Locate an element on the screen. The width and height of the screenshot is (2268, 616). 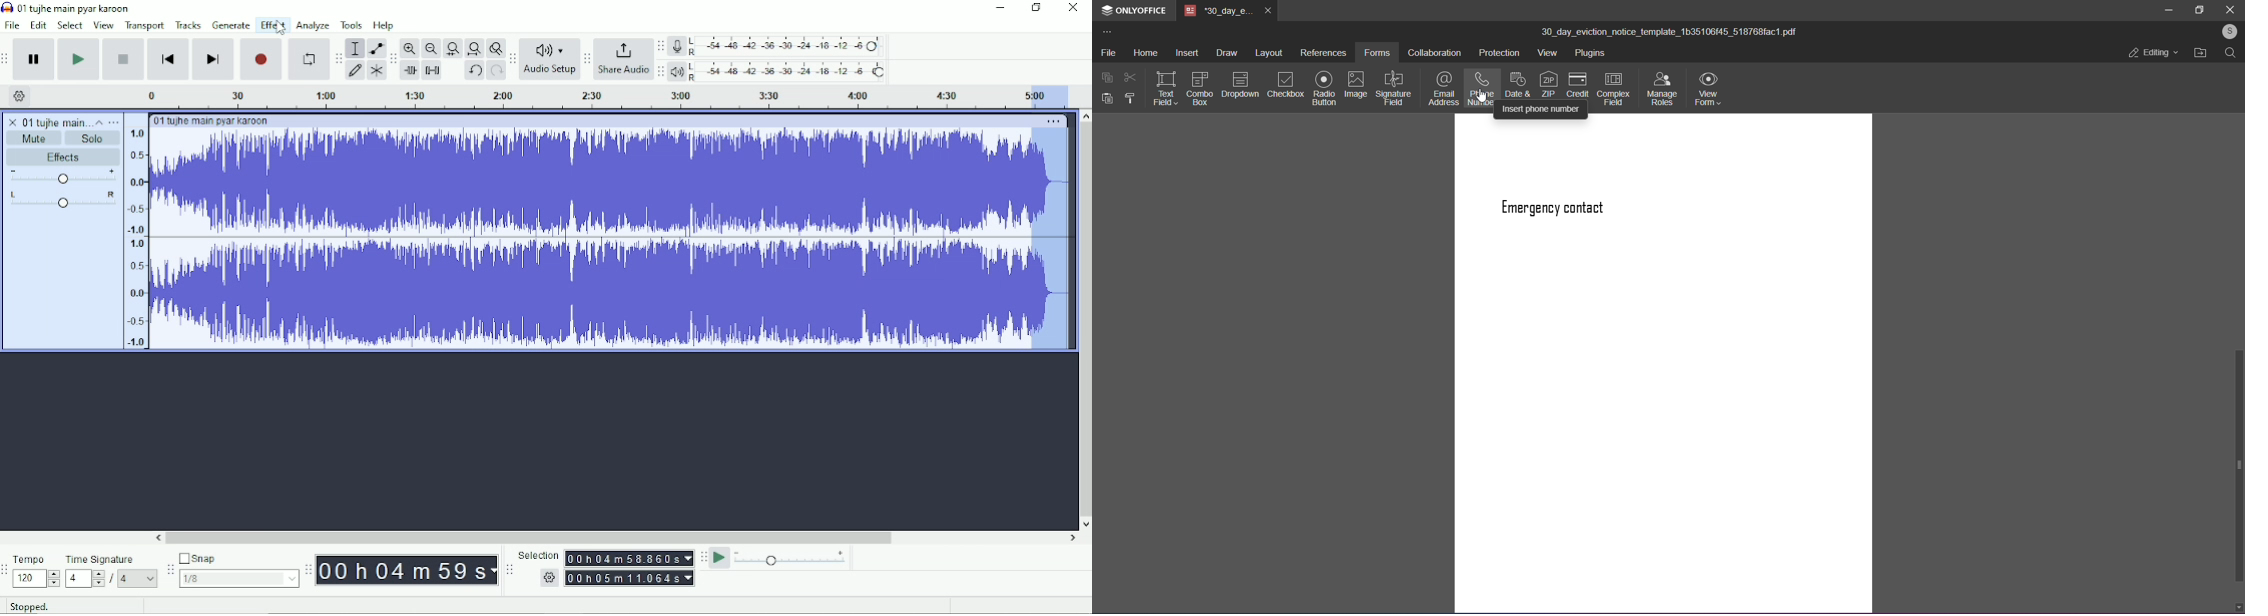
Pan is located at coordinates (60, 200).